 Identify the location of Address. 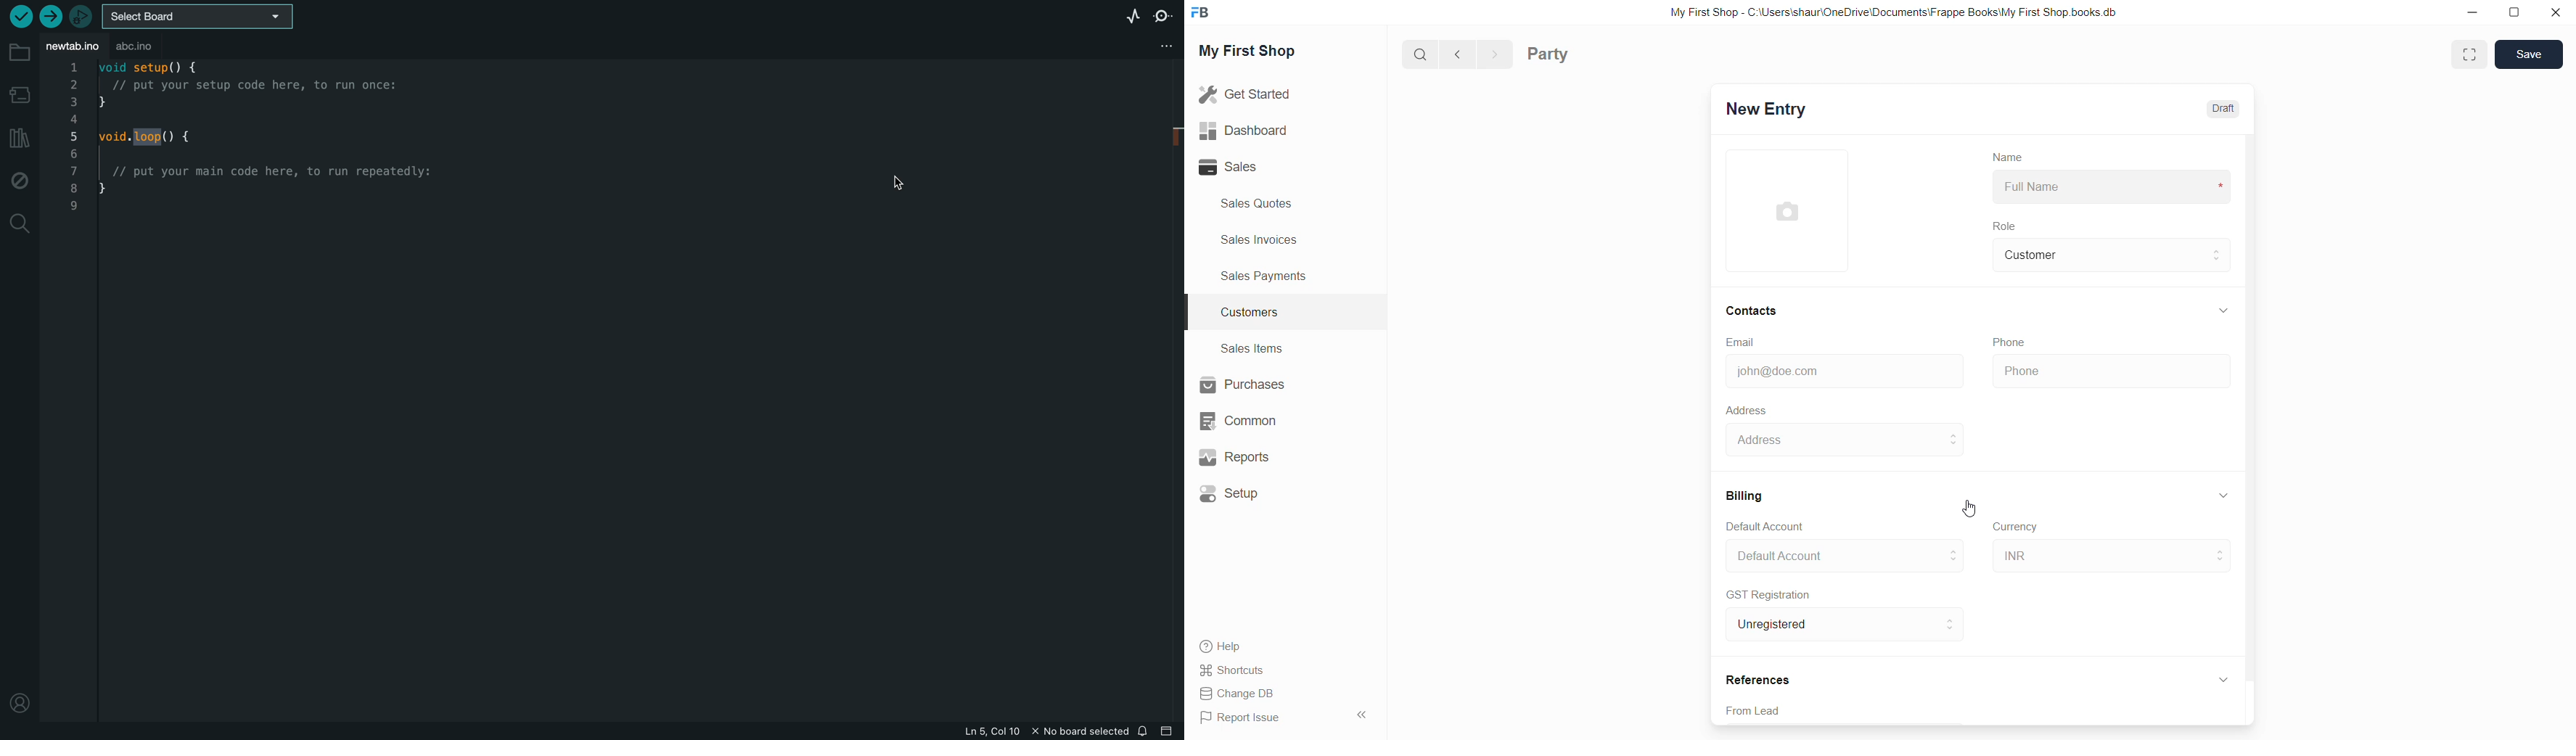
(1747, 410).